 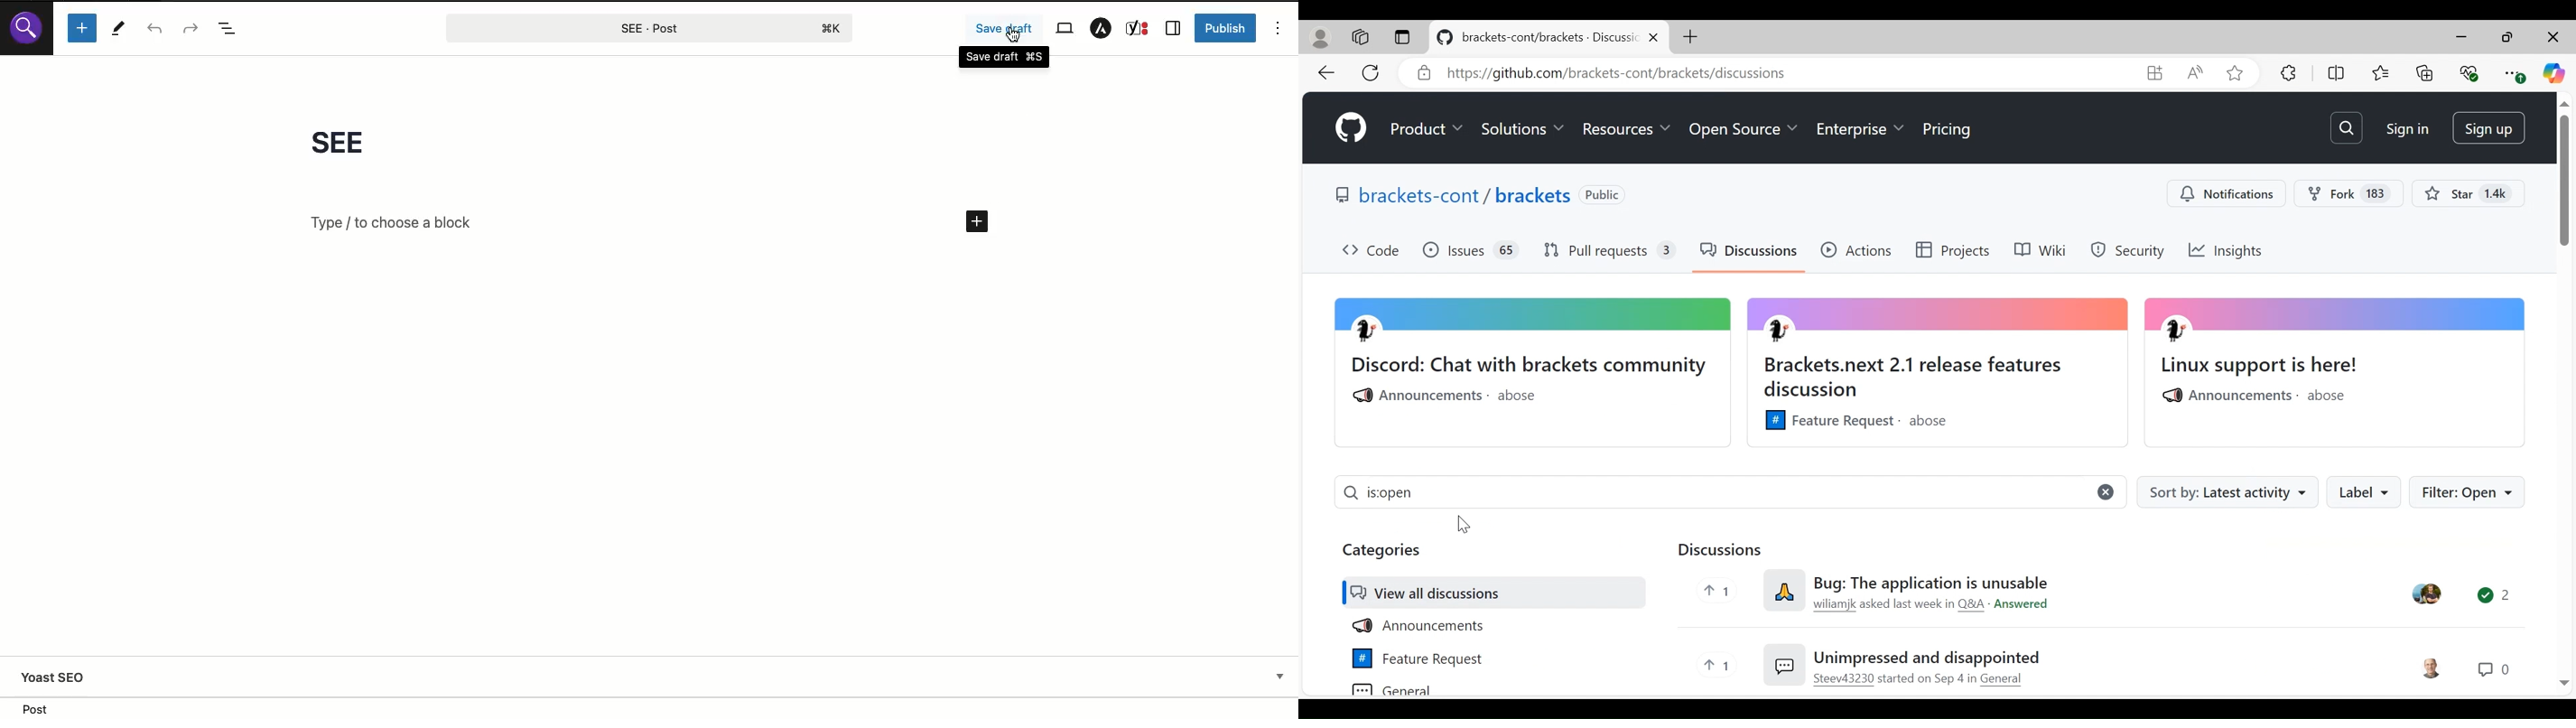 What do you see at coordinates (1656, 35) in the screenshot?
I see `close` at bounding box center [1656, 35].